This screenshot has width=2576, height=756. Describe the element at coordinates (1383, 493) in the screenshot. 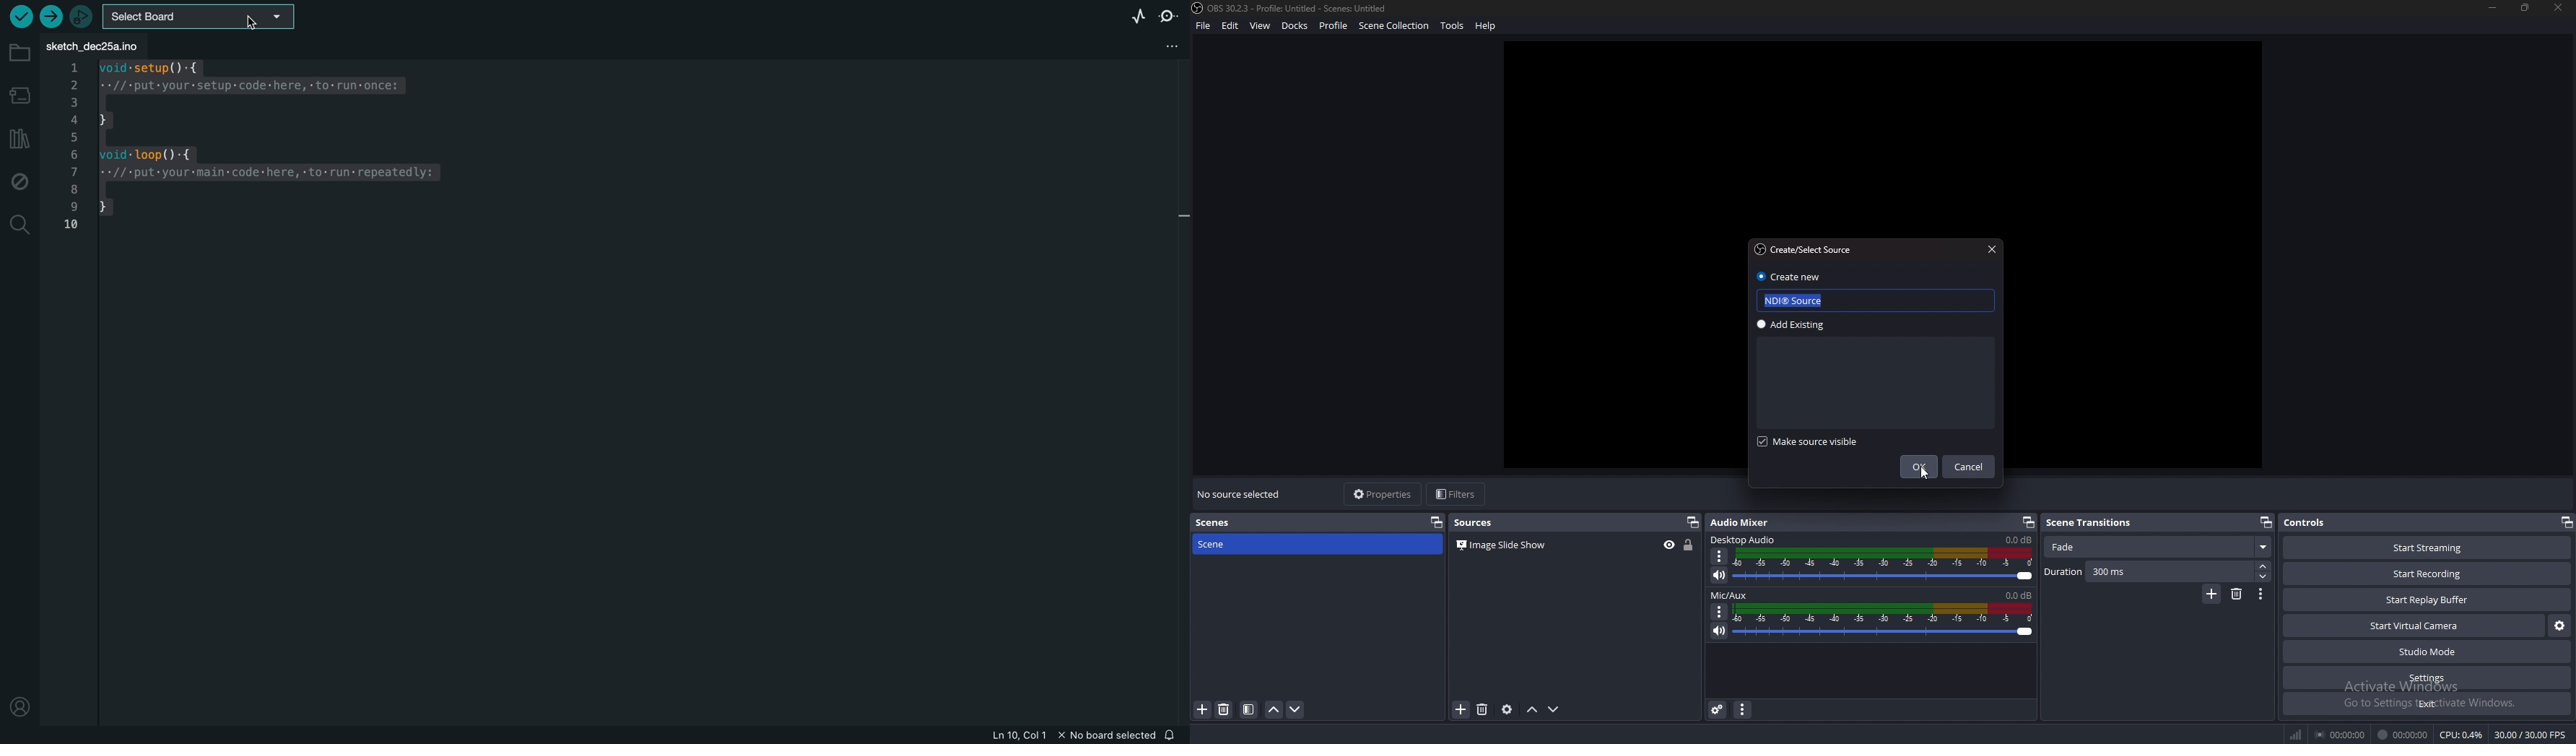

I see `properties` at that location.